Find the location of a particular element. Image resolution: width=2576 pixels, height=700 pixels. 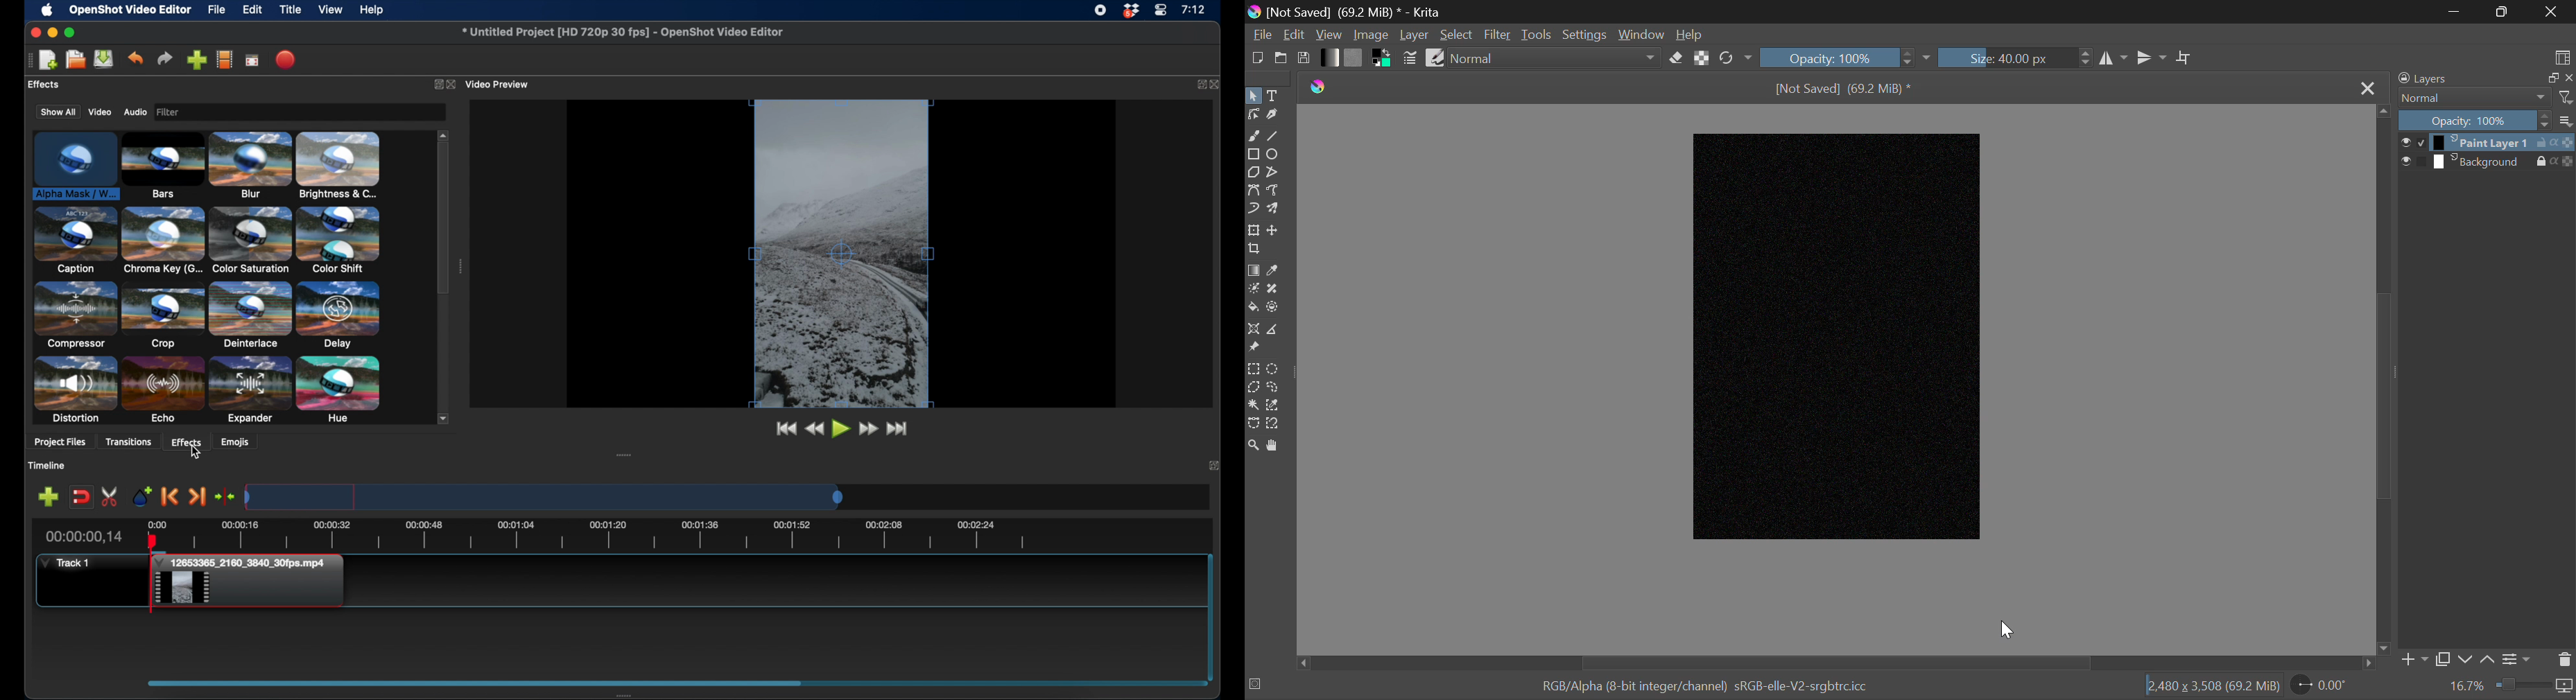

transitions is located at coordinates (128, 442).